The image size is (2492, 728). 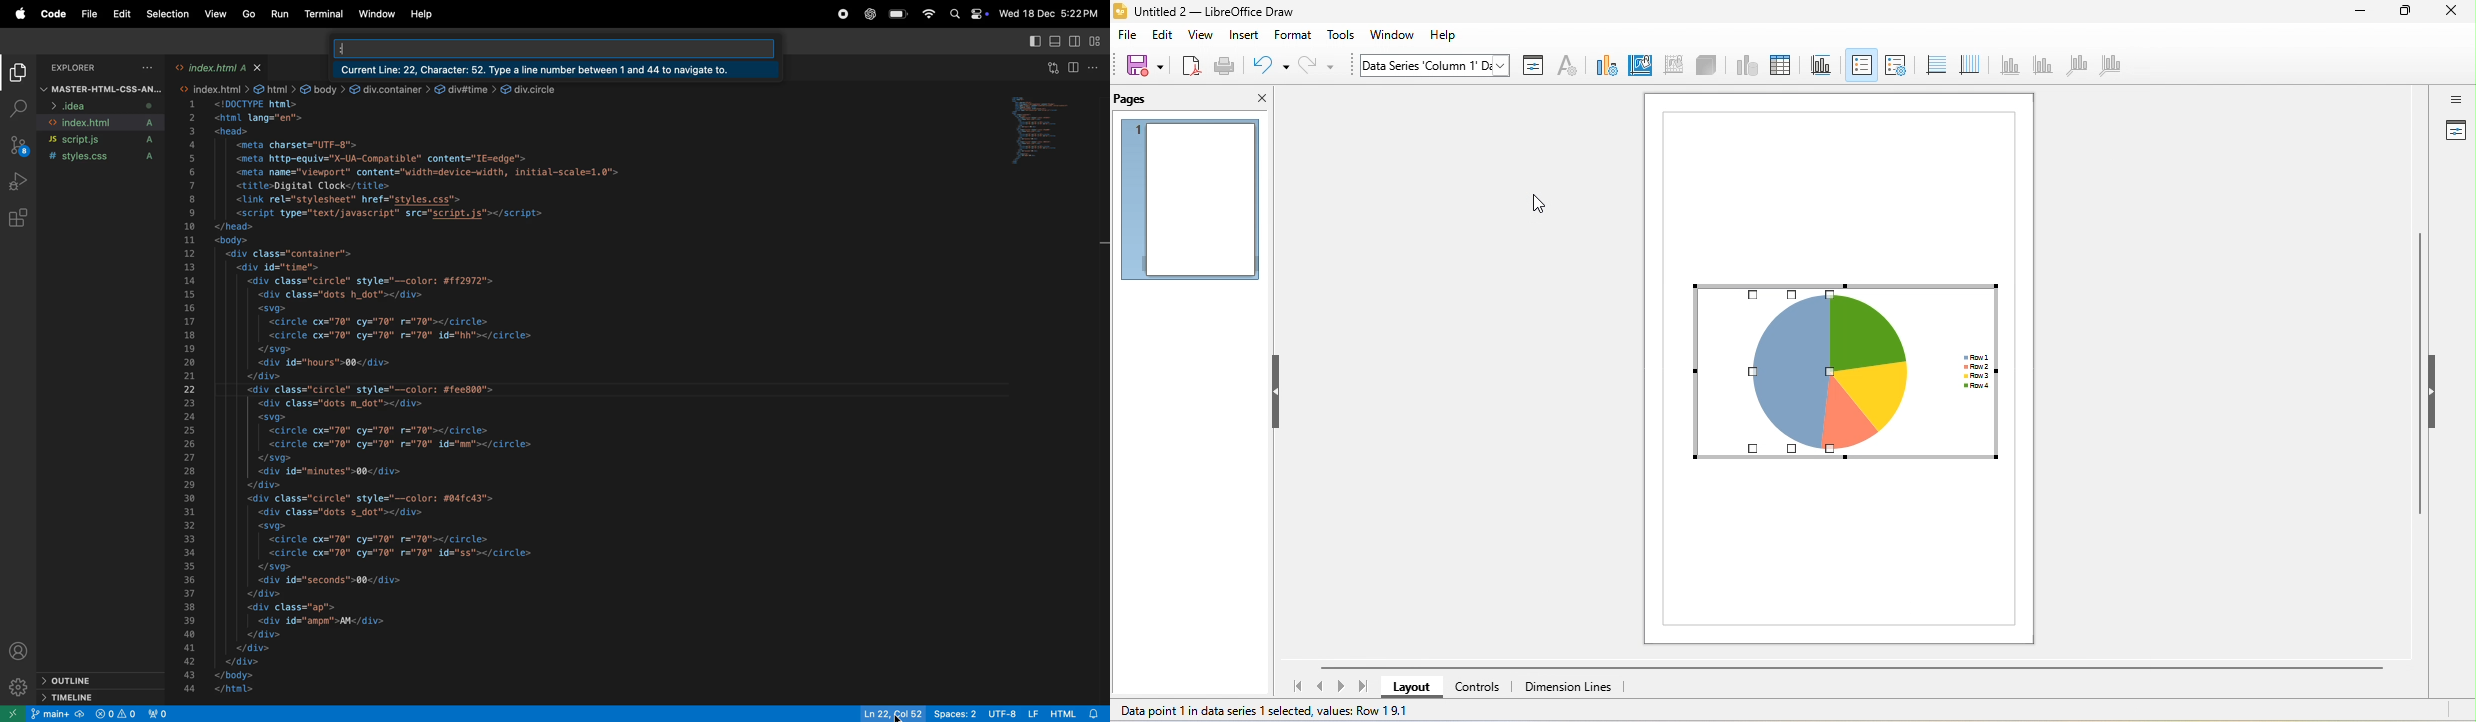 What do you see at coordinates (1098, 69) in the screenshot?
I see `options` at bounding box center [1098, 69].